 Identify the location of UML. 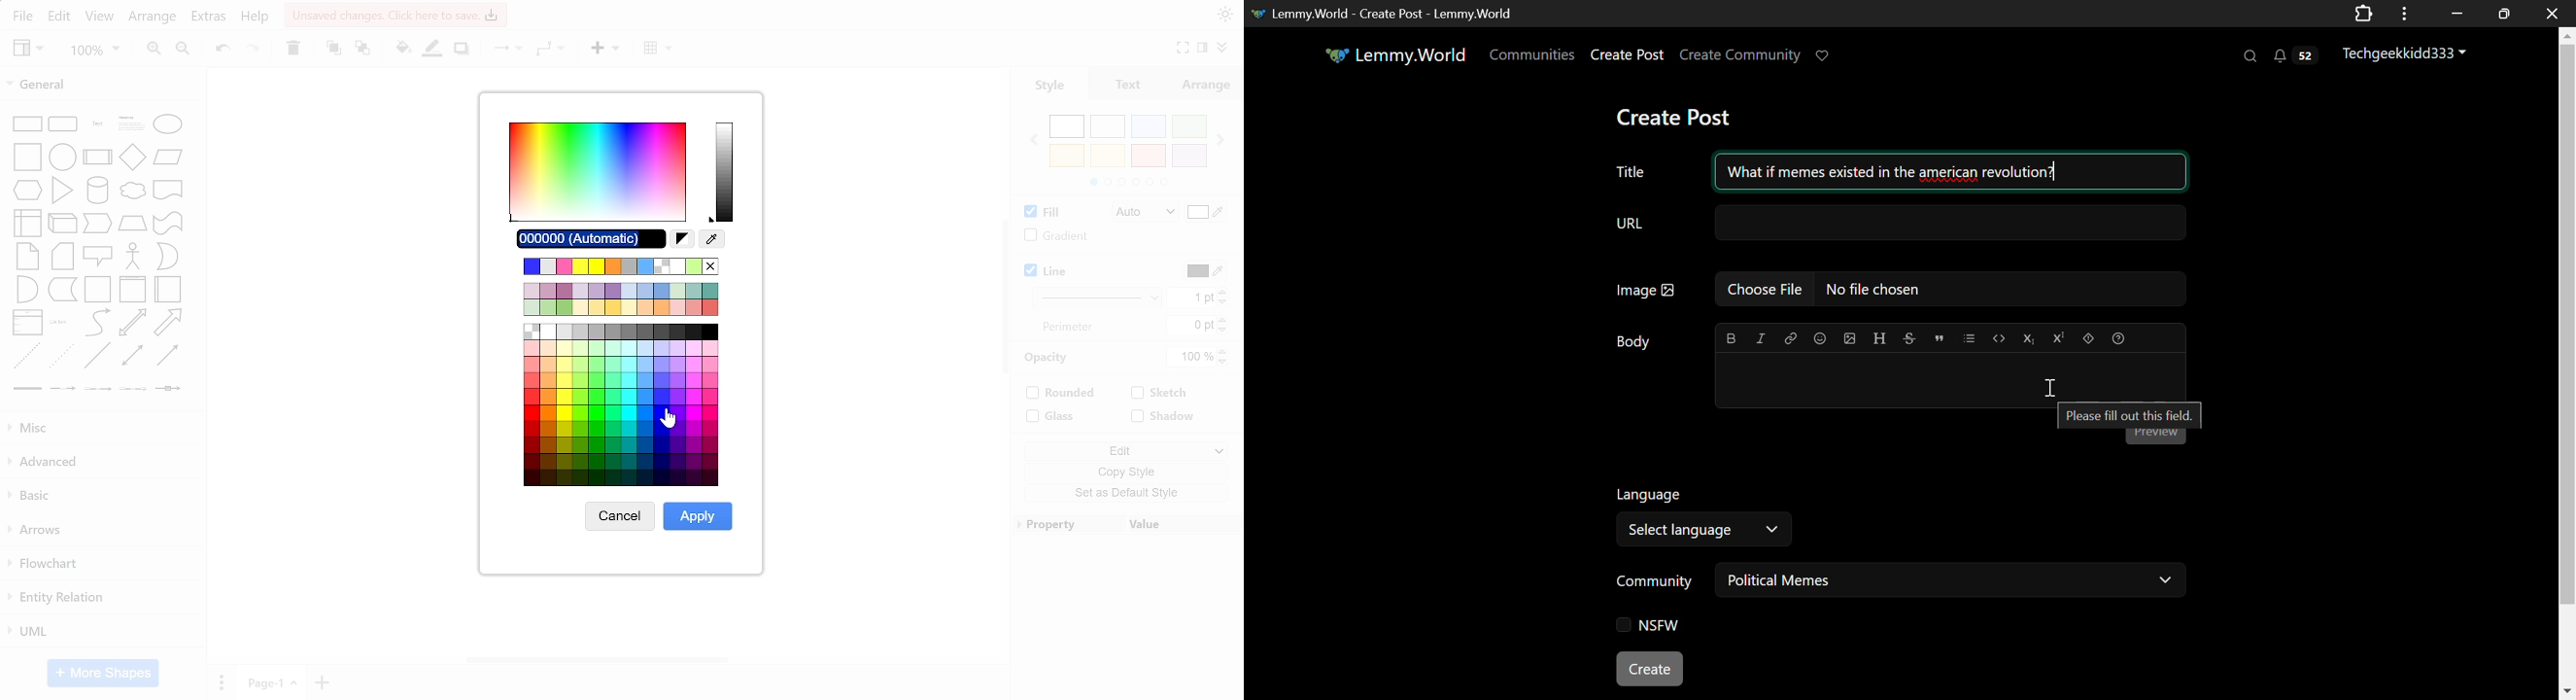
(100, 633).